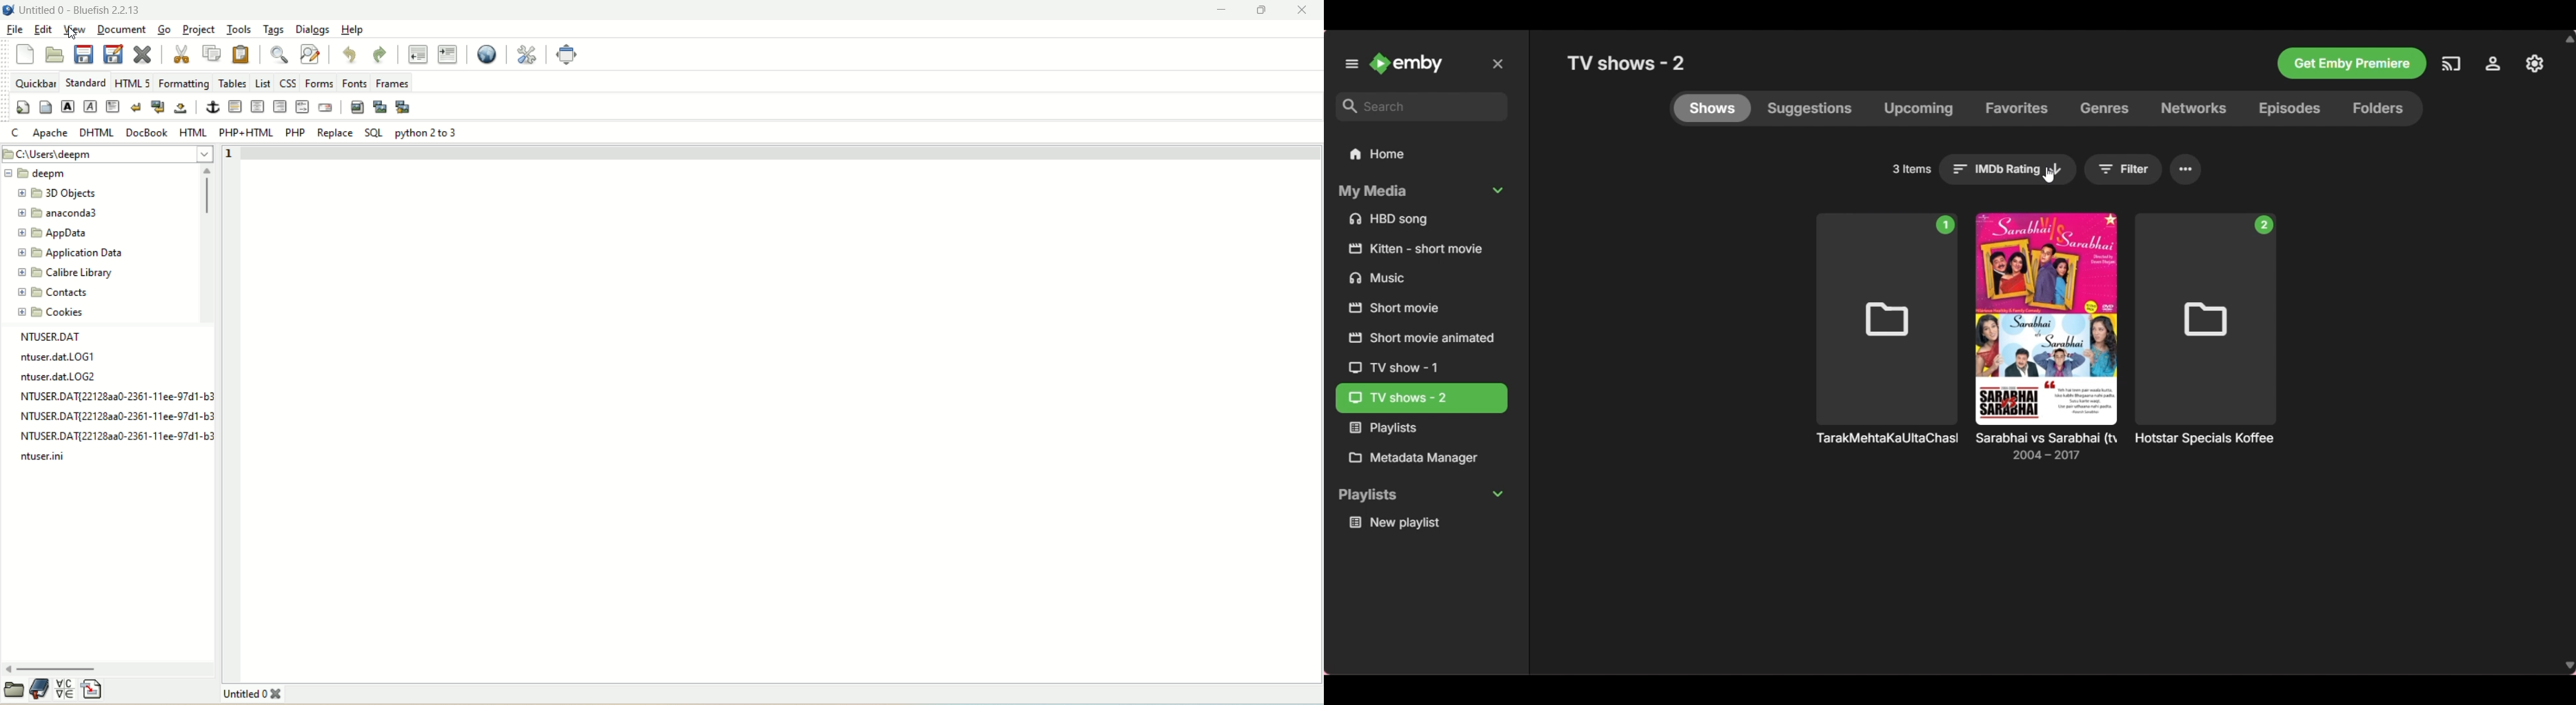  I want to click on contacts, so click(53, 293).